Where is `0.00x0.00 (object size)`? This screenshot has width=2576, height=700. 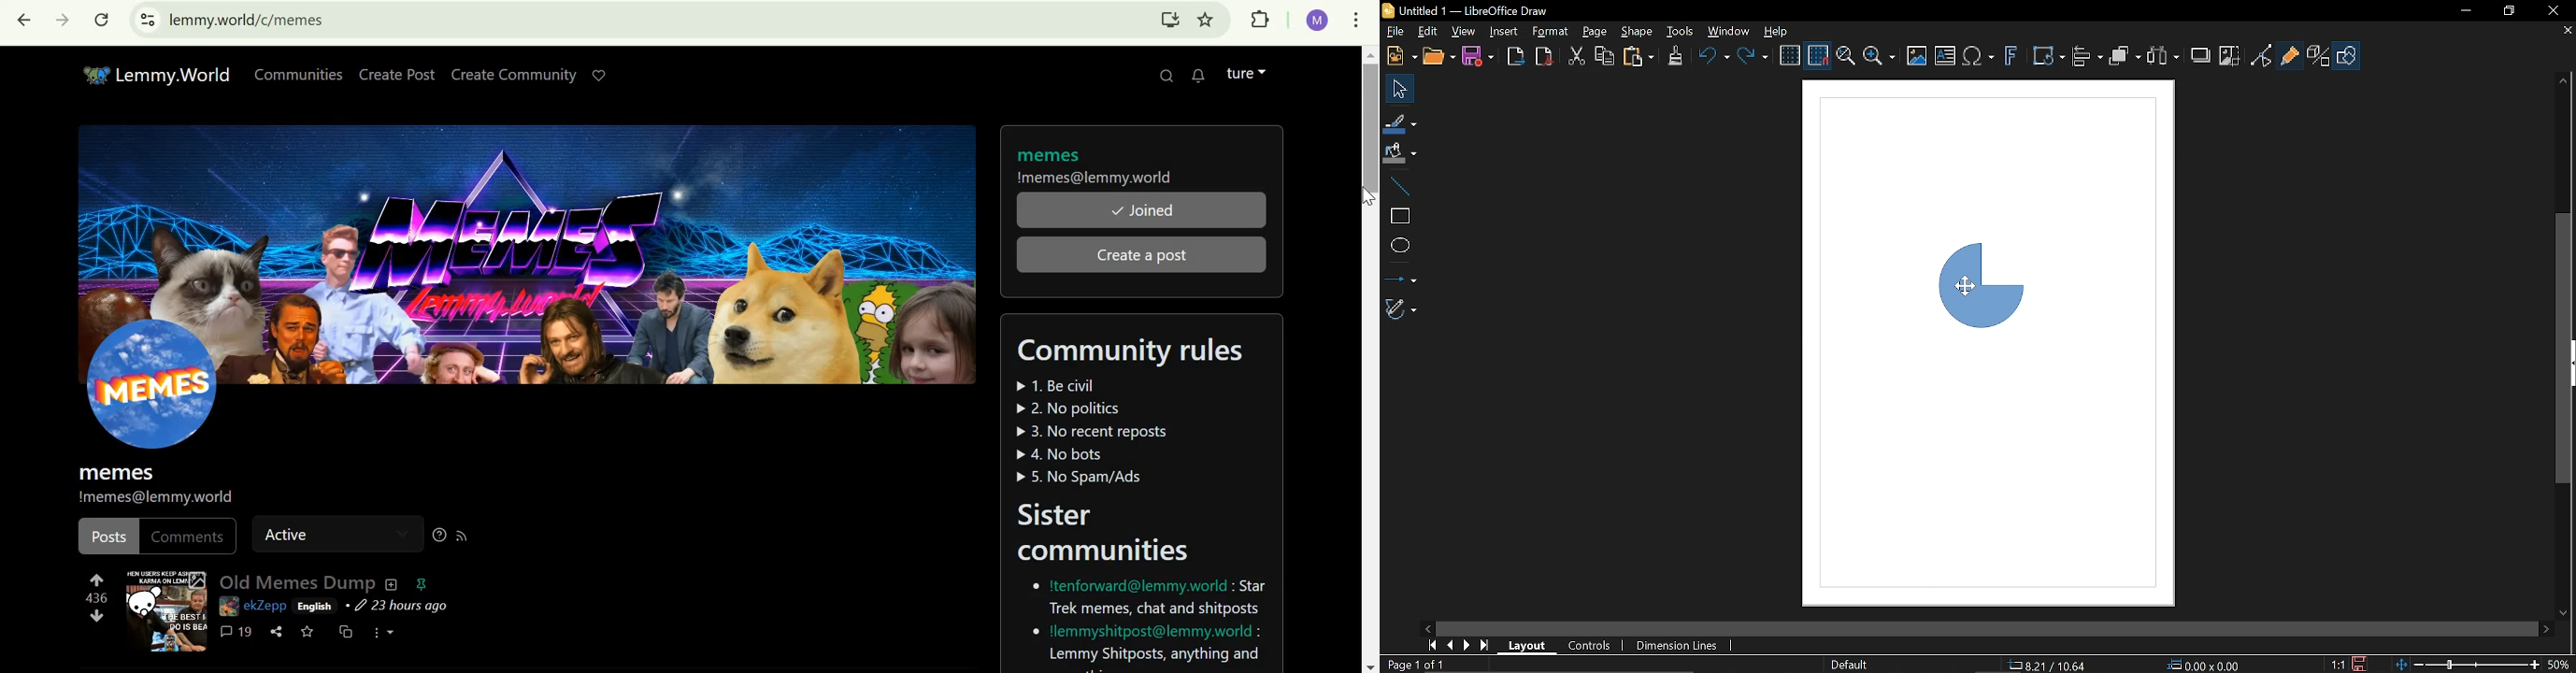
0.00x0.00 (object size) is located at coordinates (2202, 666).